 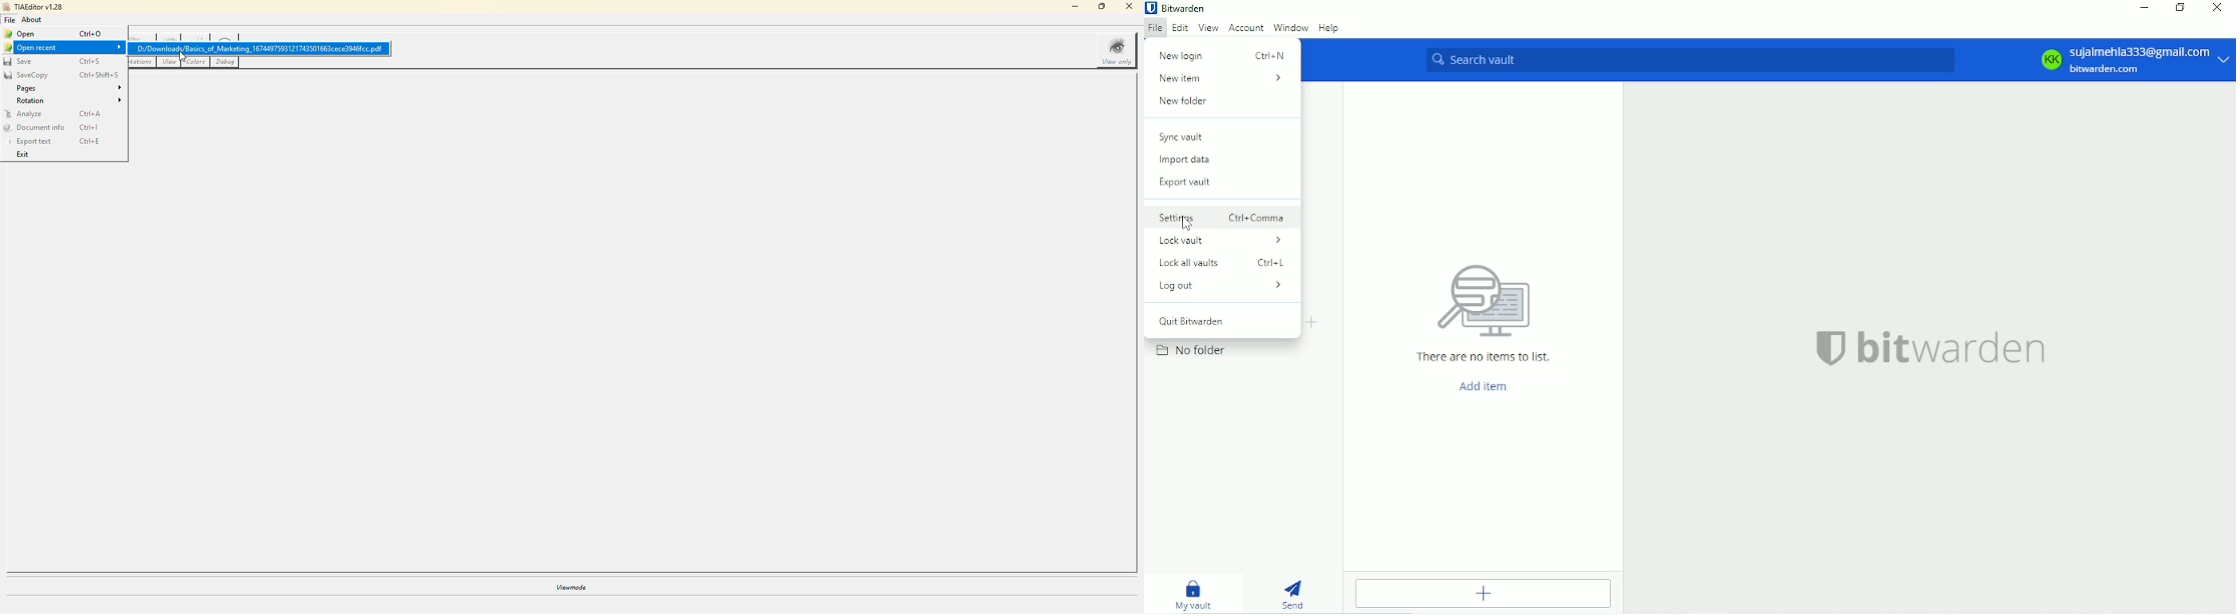 What do you see at coordinates (1186, 159) in the screenshot?
I see `Import data` at bounding box center [1186, 159].